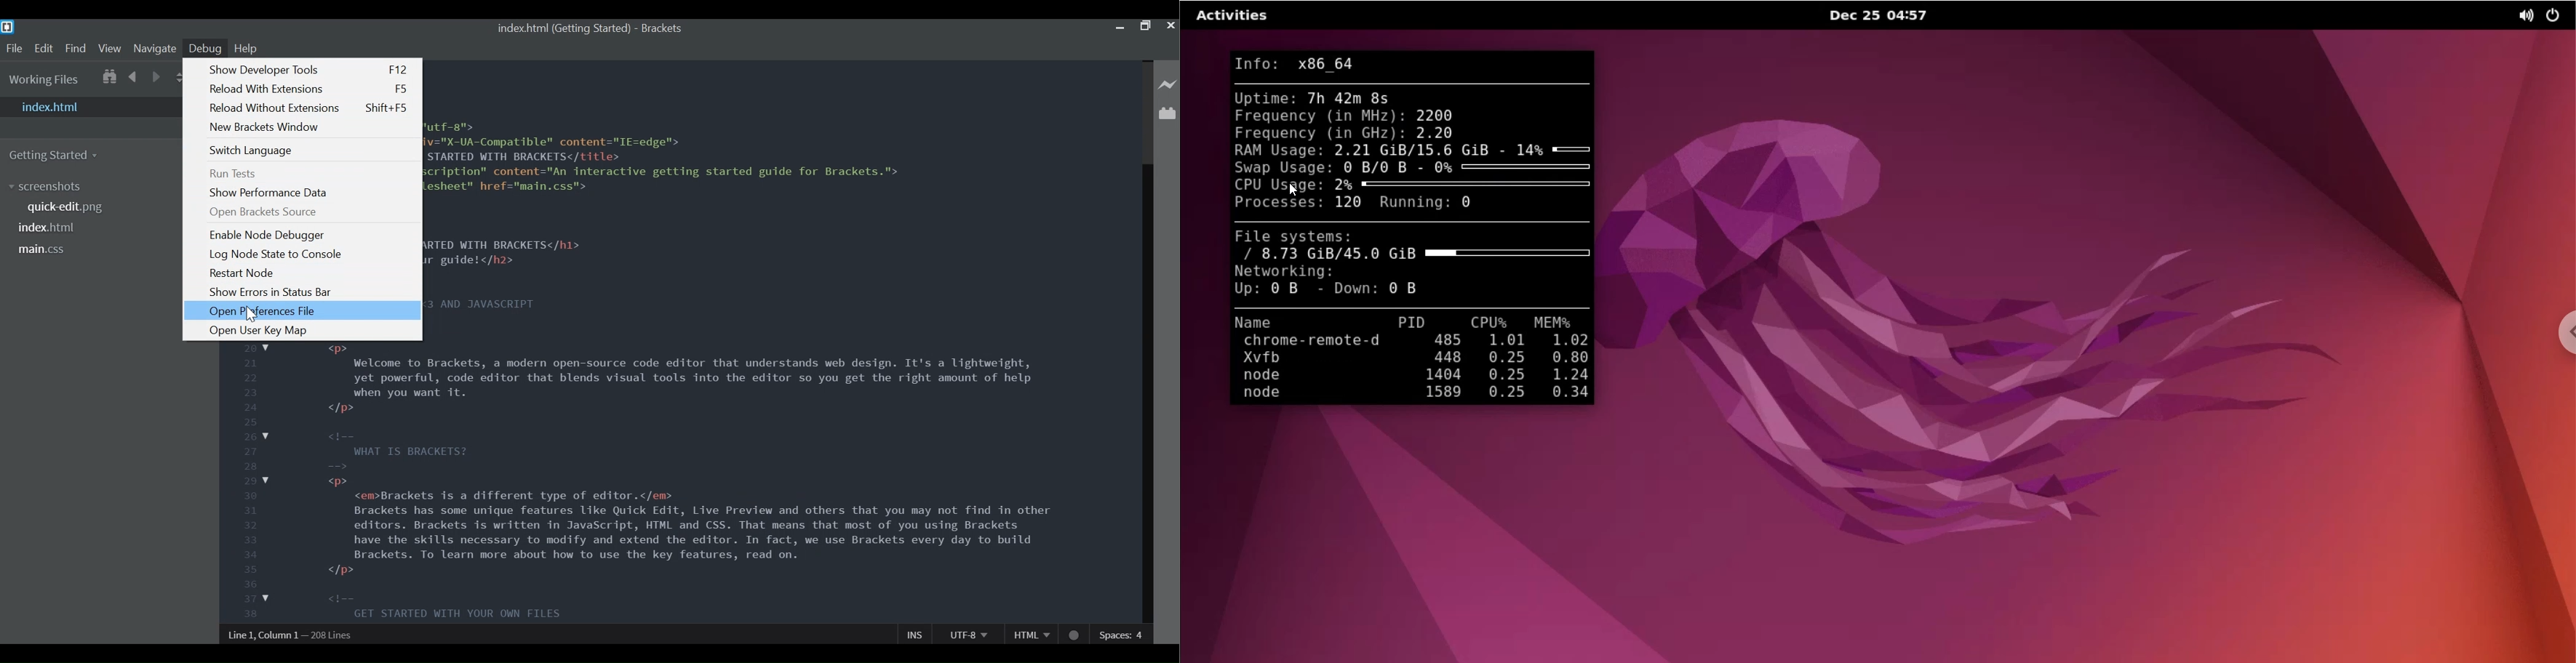 This screenshot has width=2576, height=672. I want to click on New Brackets Window, so click(266, 127).